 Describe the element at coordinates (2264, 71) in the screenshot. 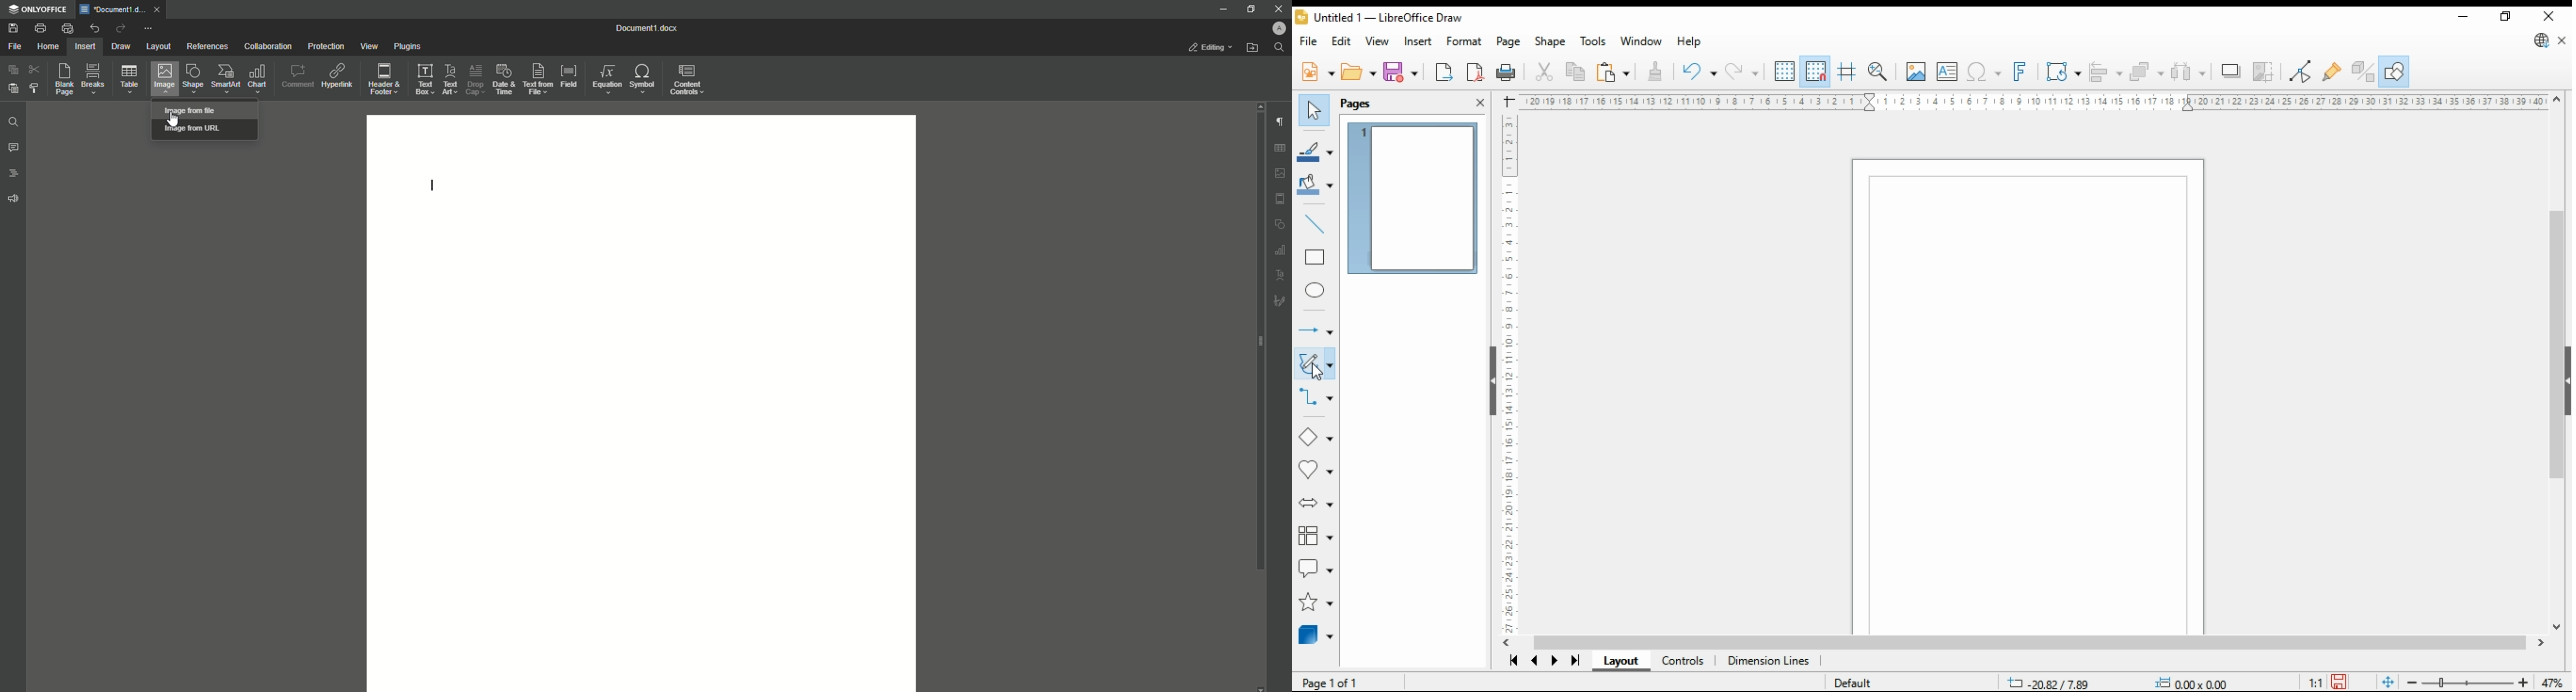

I see `crop image` at that location.